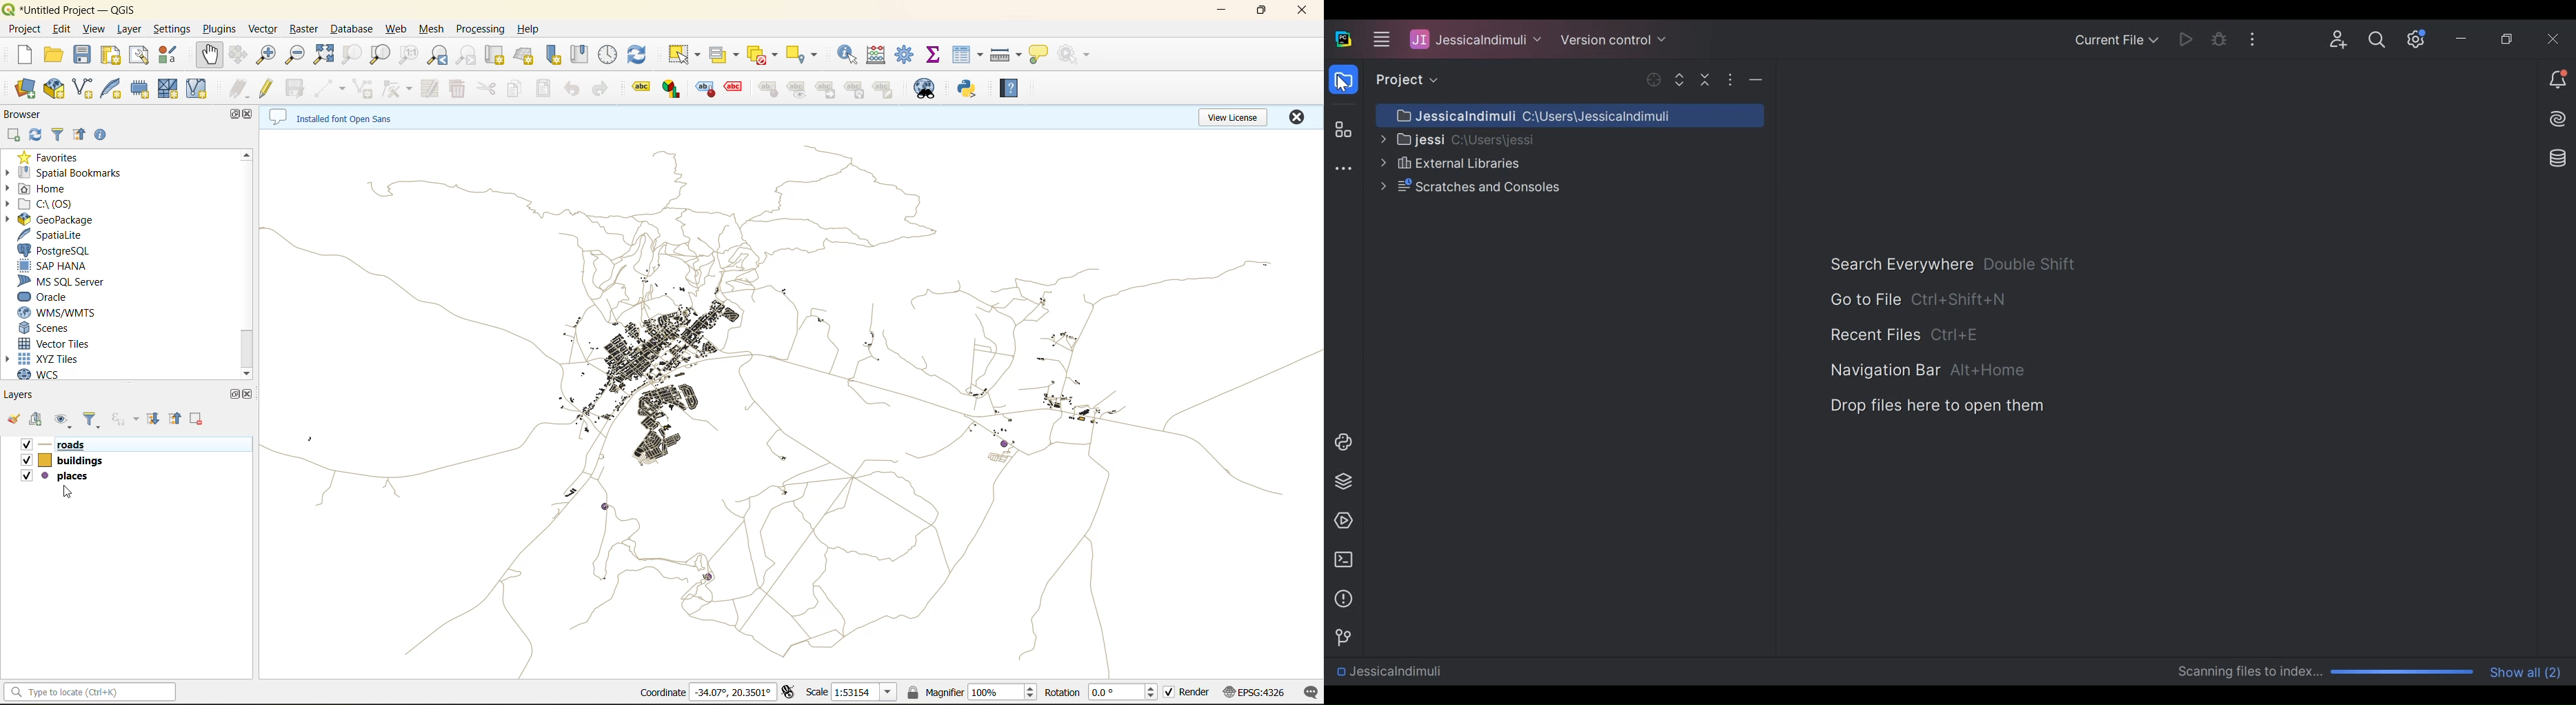 The height and width of the screenshot is (728, 2576). Describe the element at coordinates (1338, 86) in the screenshot. I see `Cursor` at that location.